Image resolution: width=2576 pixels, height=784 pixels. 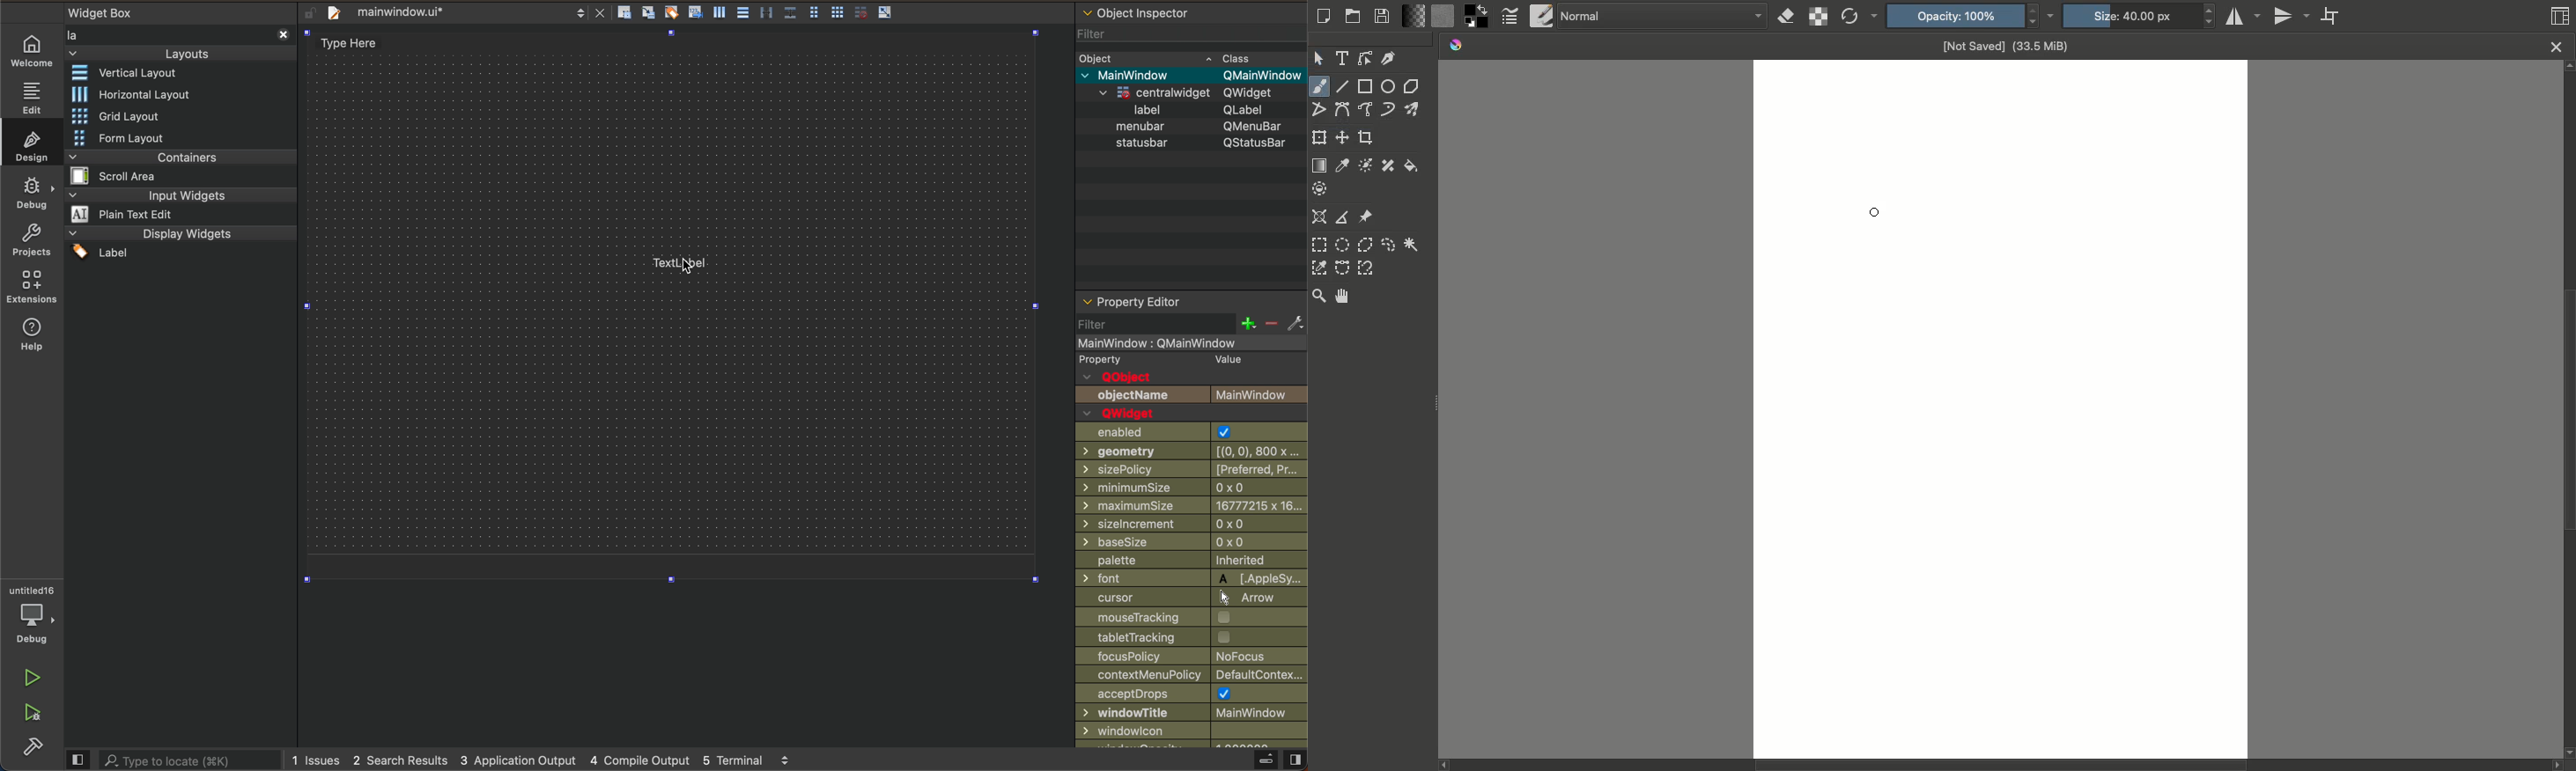 What do you see at coordinates (32, 145) in the screenshot?
I see `design` at bounding box center [32, 145].